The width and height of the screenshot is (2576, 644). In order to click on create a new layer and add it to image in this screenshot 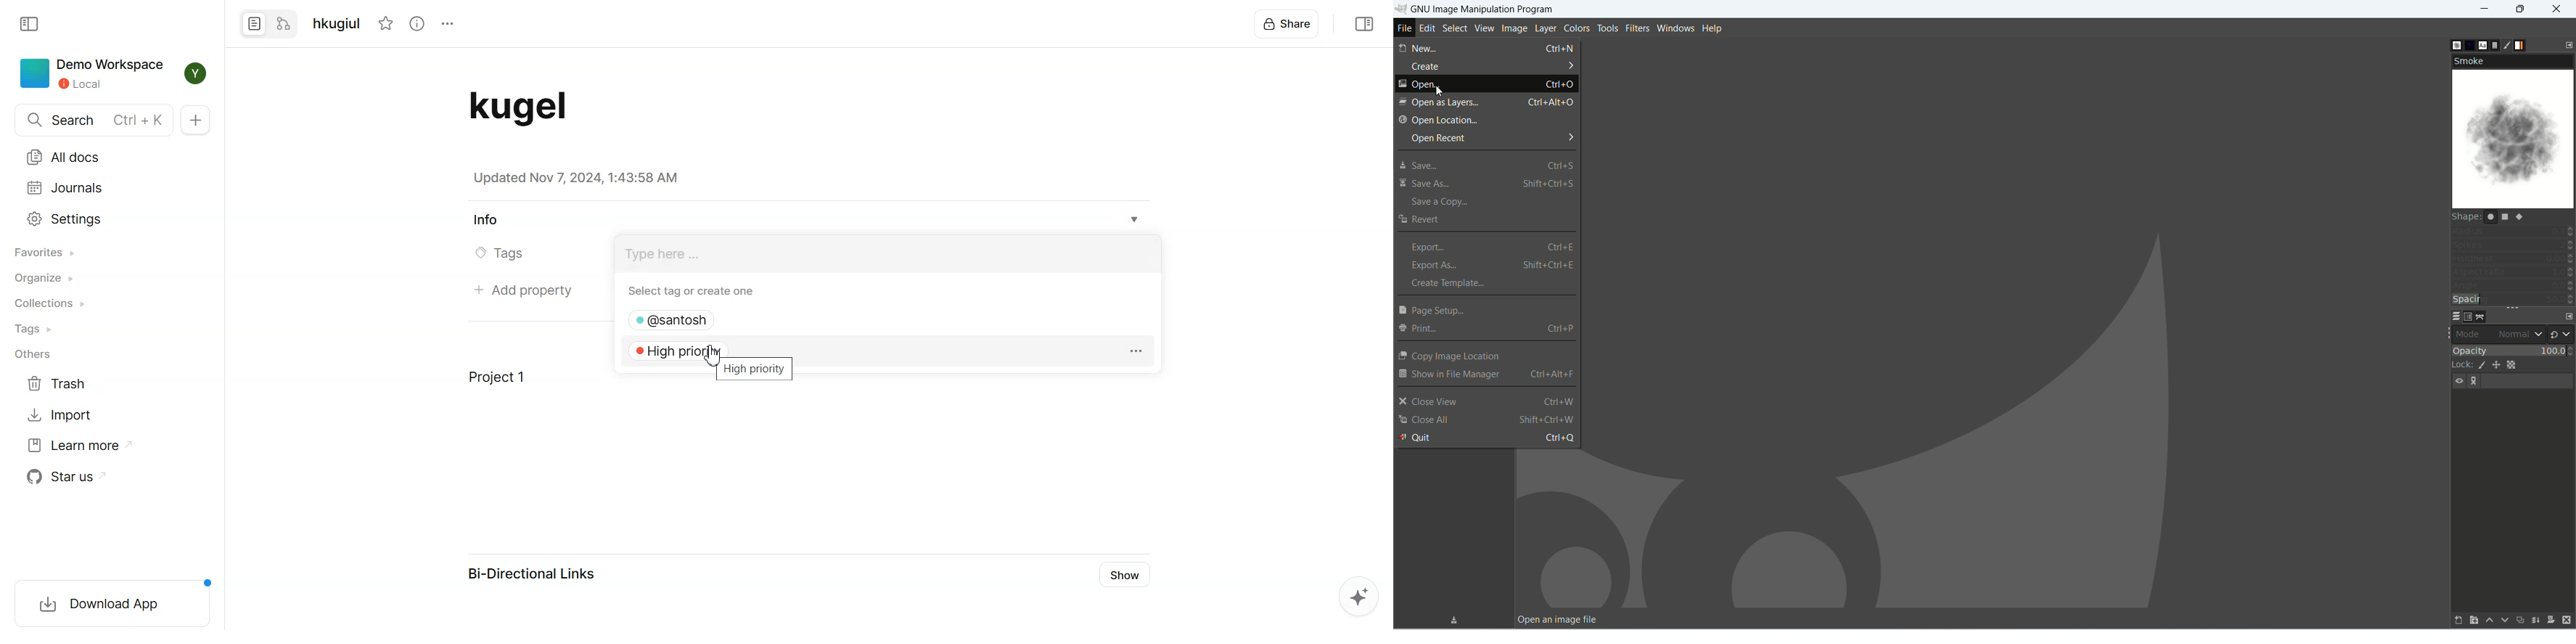, I will do `click(2458, 621)`.